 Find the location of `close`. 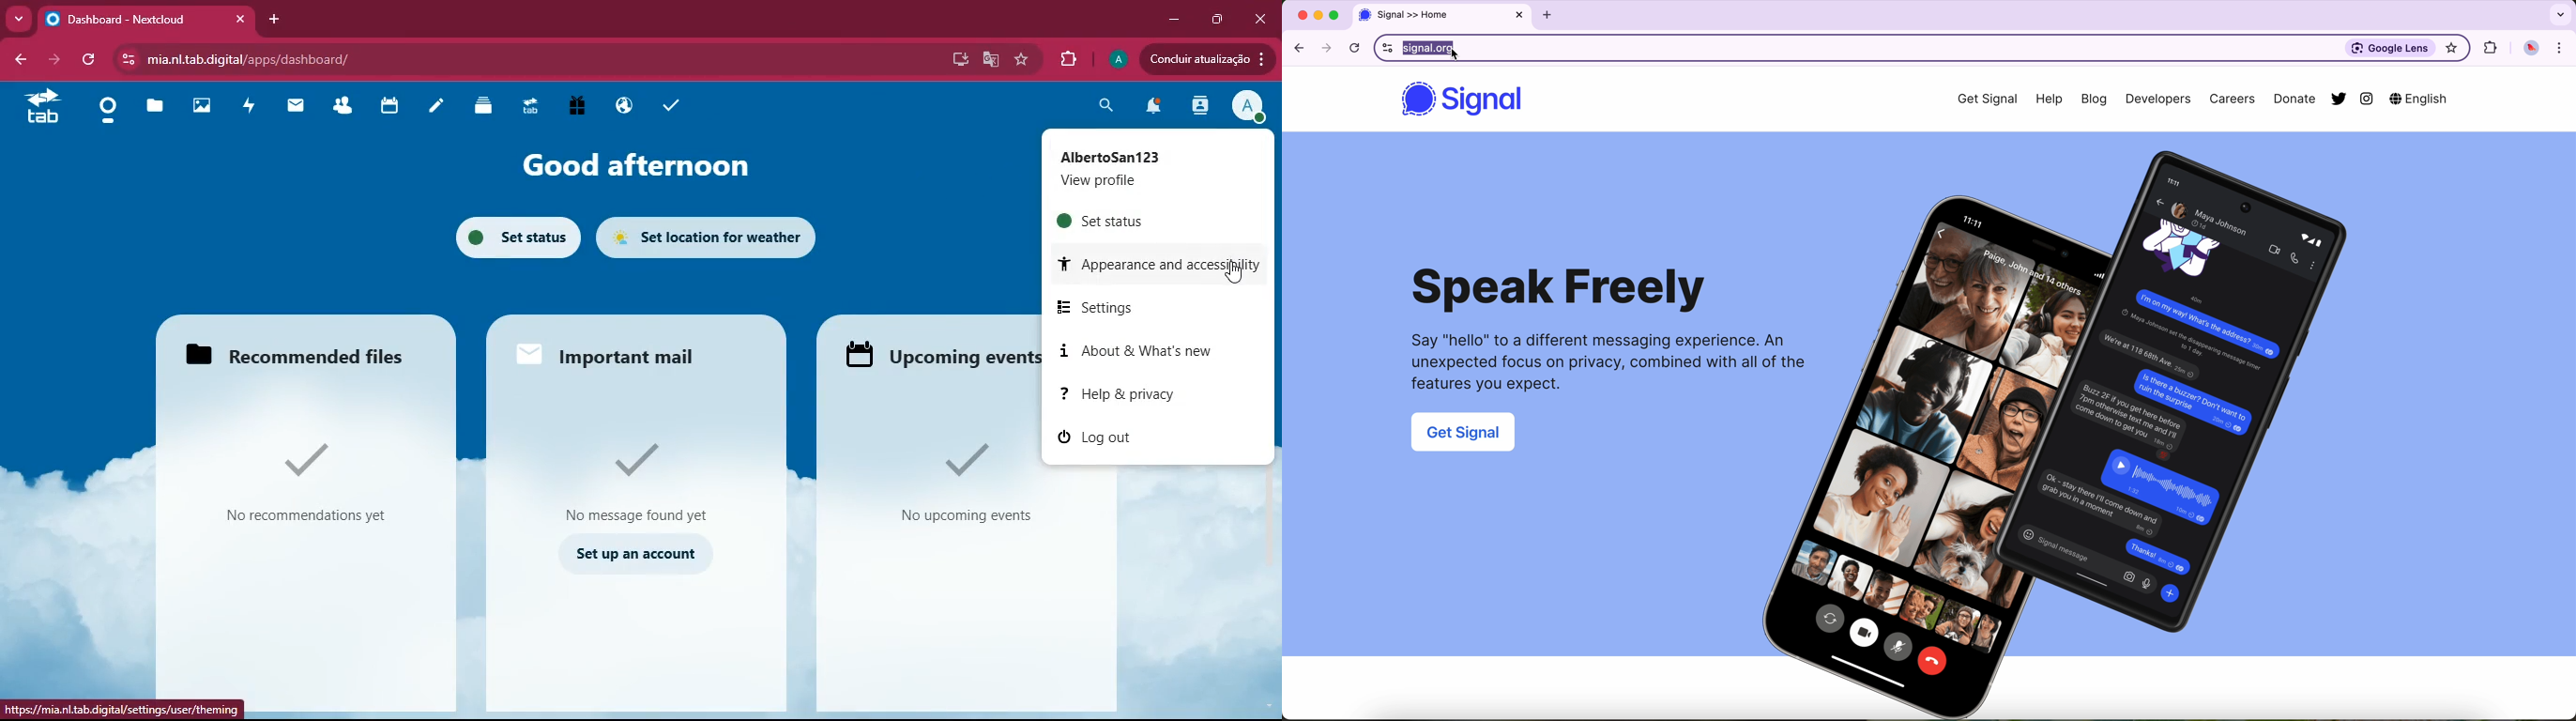

close is located at coordinates (1258, 20).